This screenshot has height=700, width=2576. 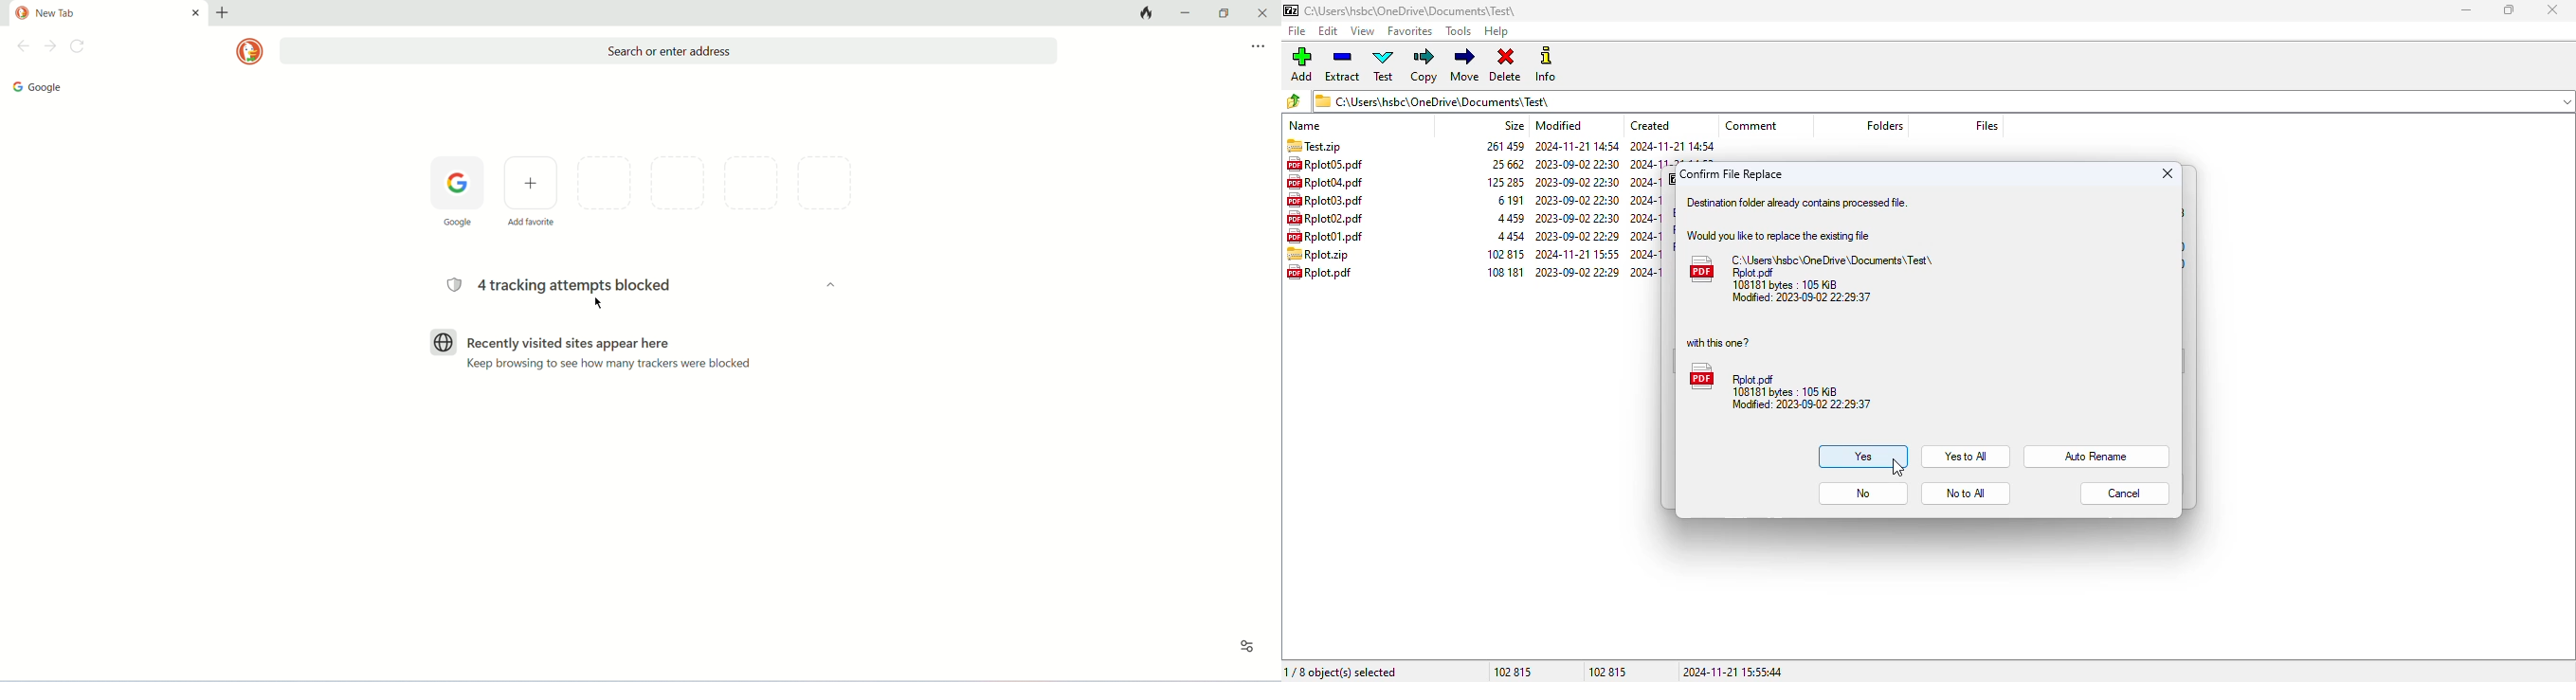 I want to click on auto rename, so click(x=2097, y=457).